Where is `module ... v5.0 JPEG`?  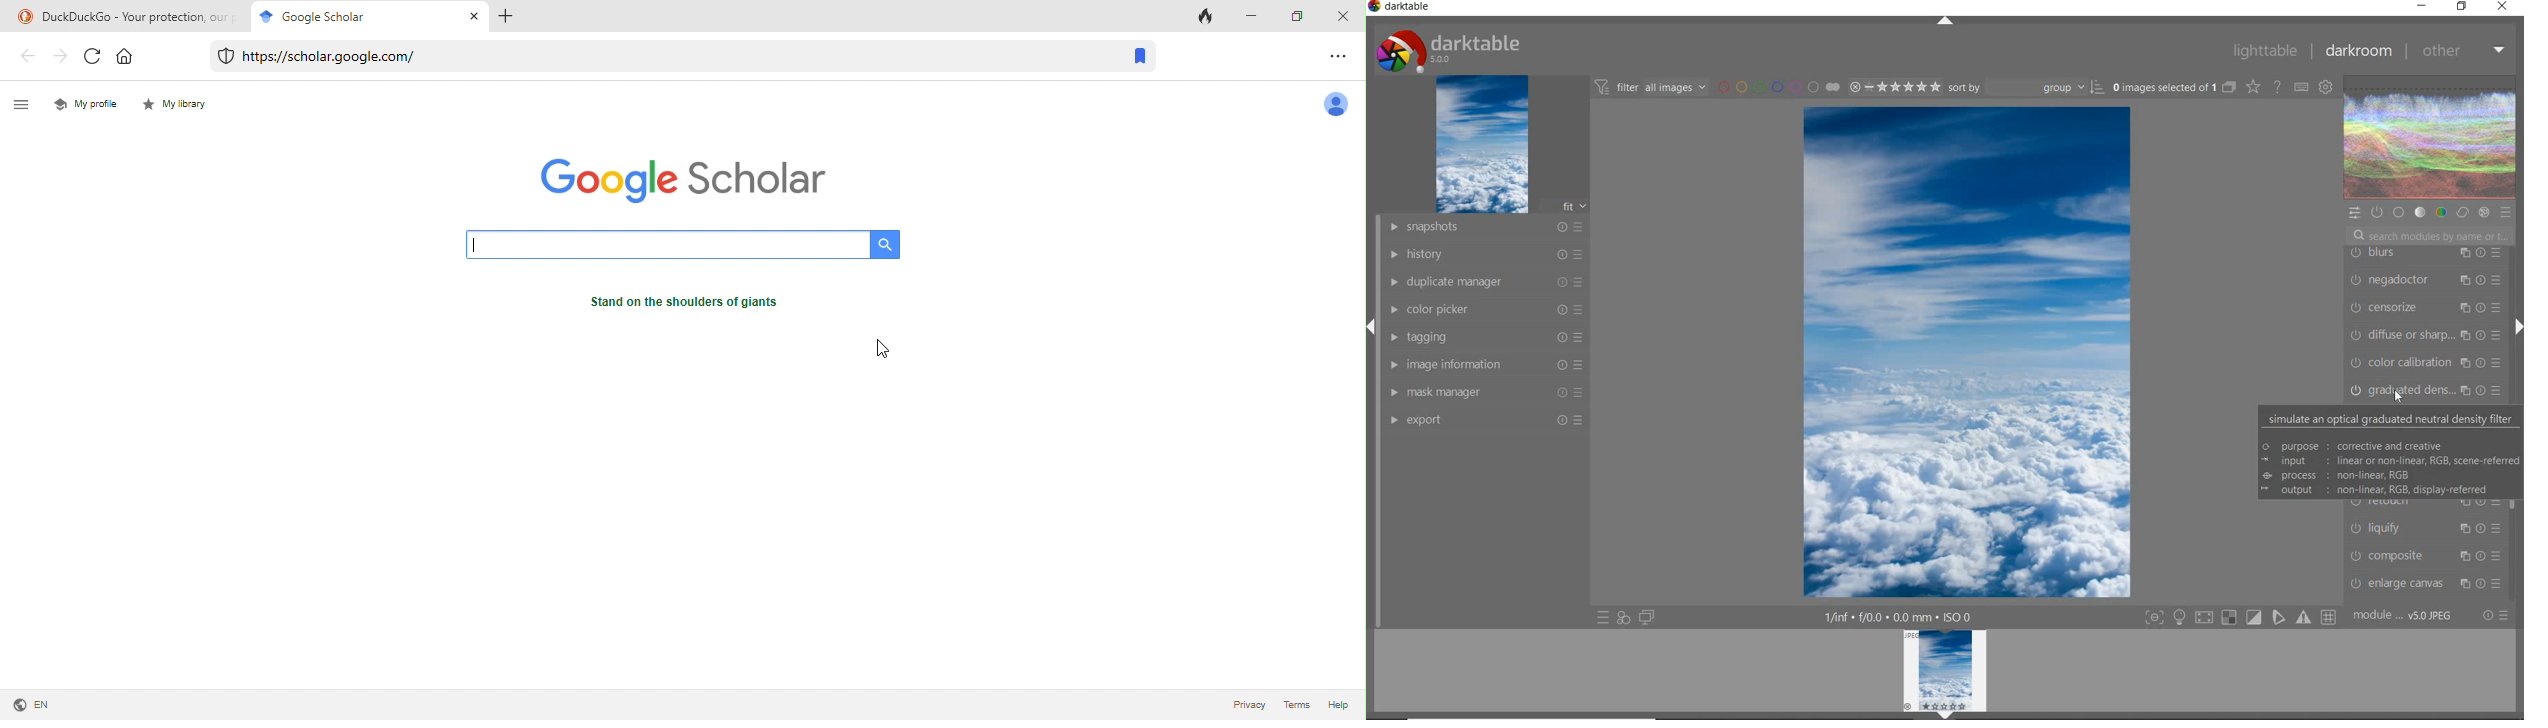
module ... v5.0 JPEG is located at coordinates (2404, 618).